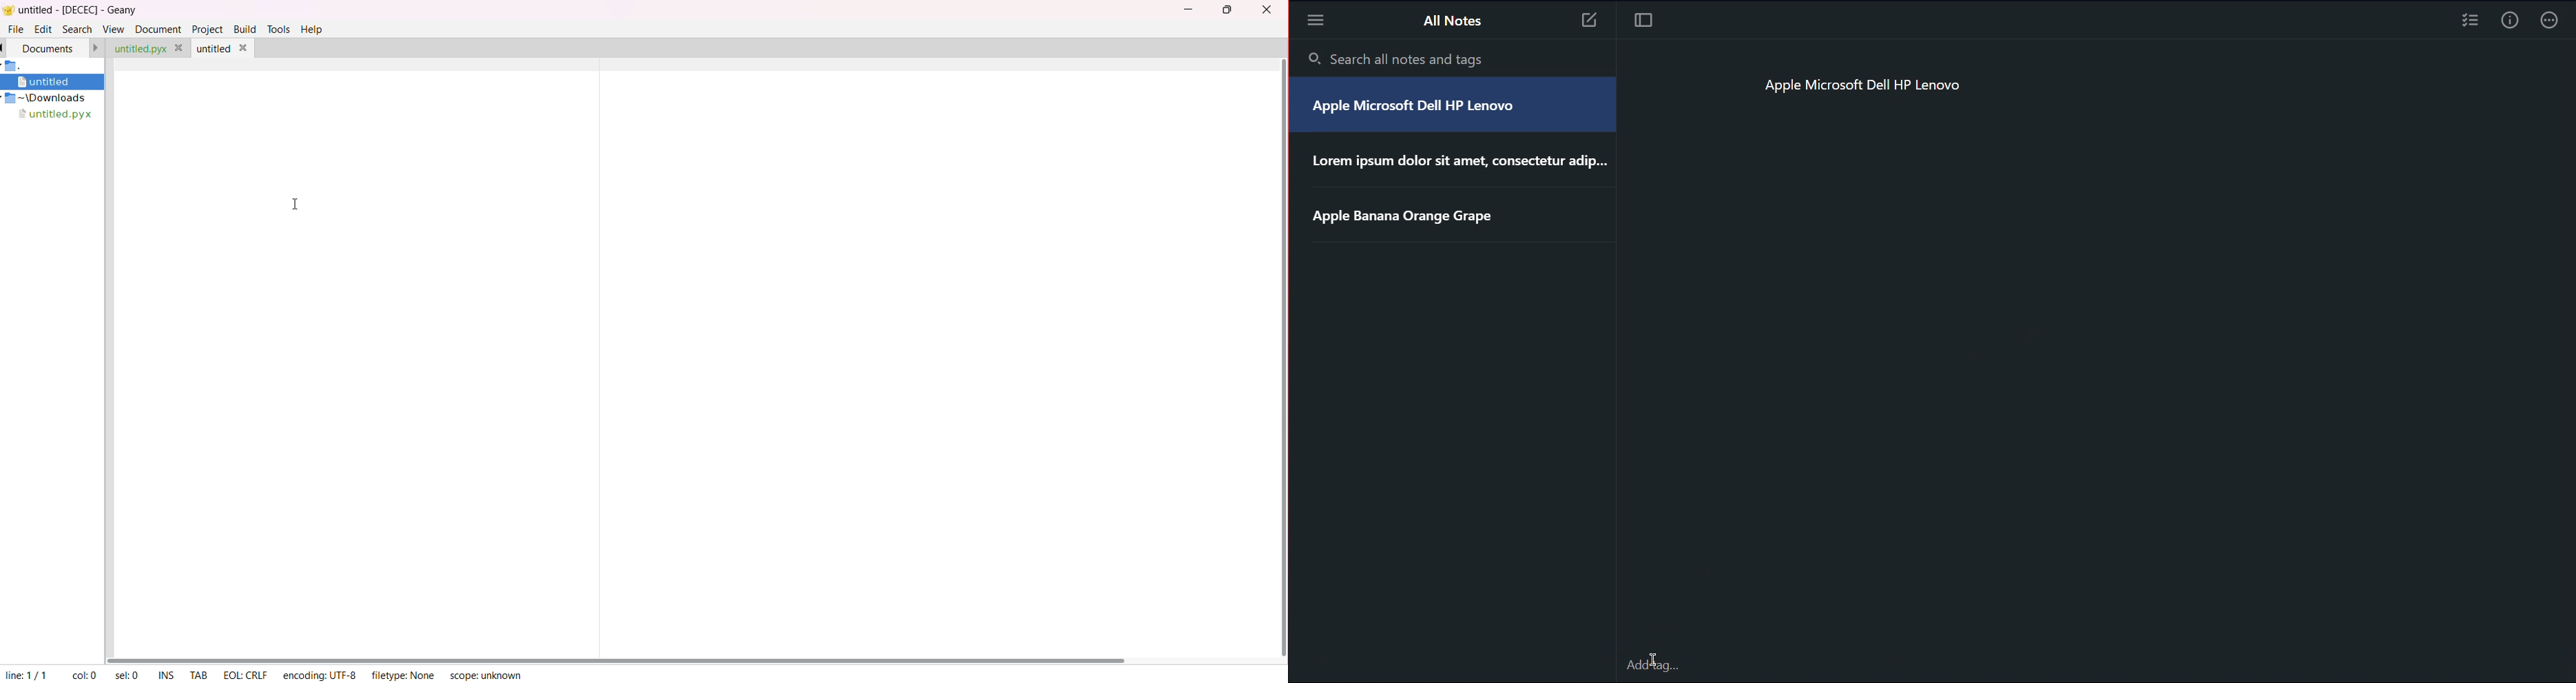 This screenshot has height=700, width=2576. Describe the element at coordinates (54, 115) in the screenshot. I see `file name` at that location.